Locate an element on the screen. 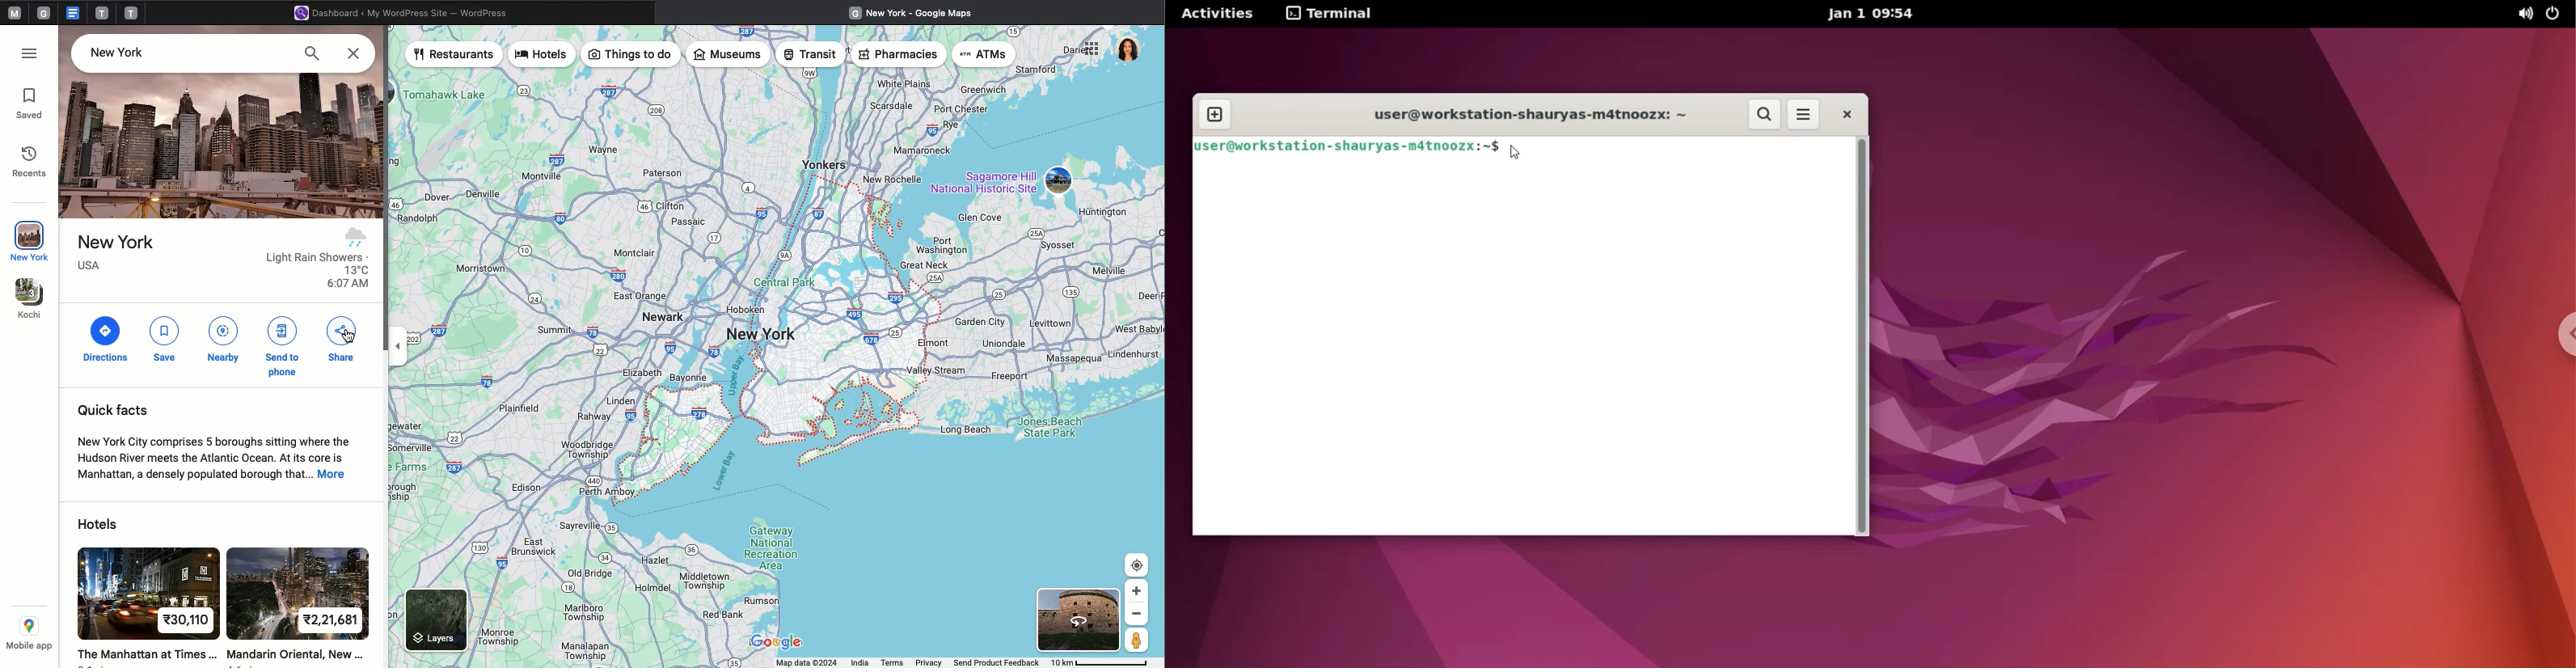 Image resolution: width=2576 pixels, height=672 pixels. more options is located at coordinates (1803, 115).